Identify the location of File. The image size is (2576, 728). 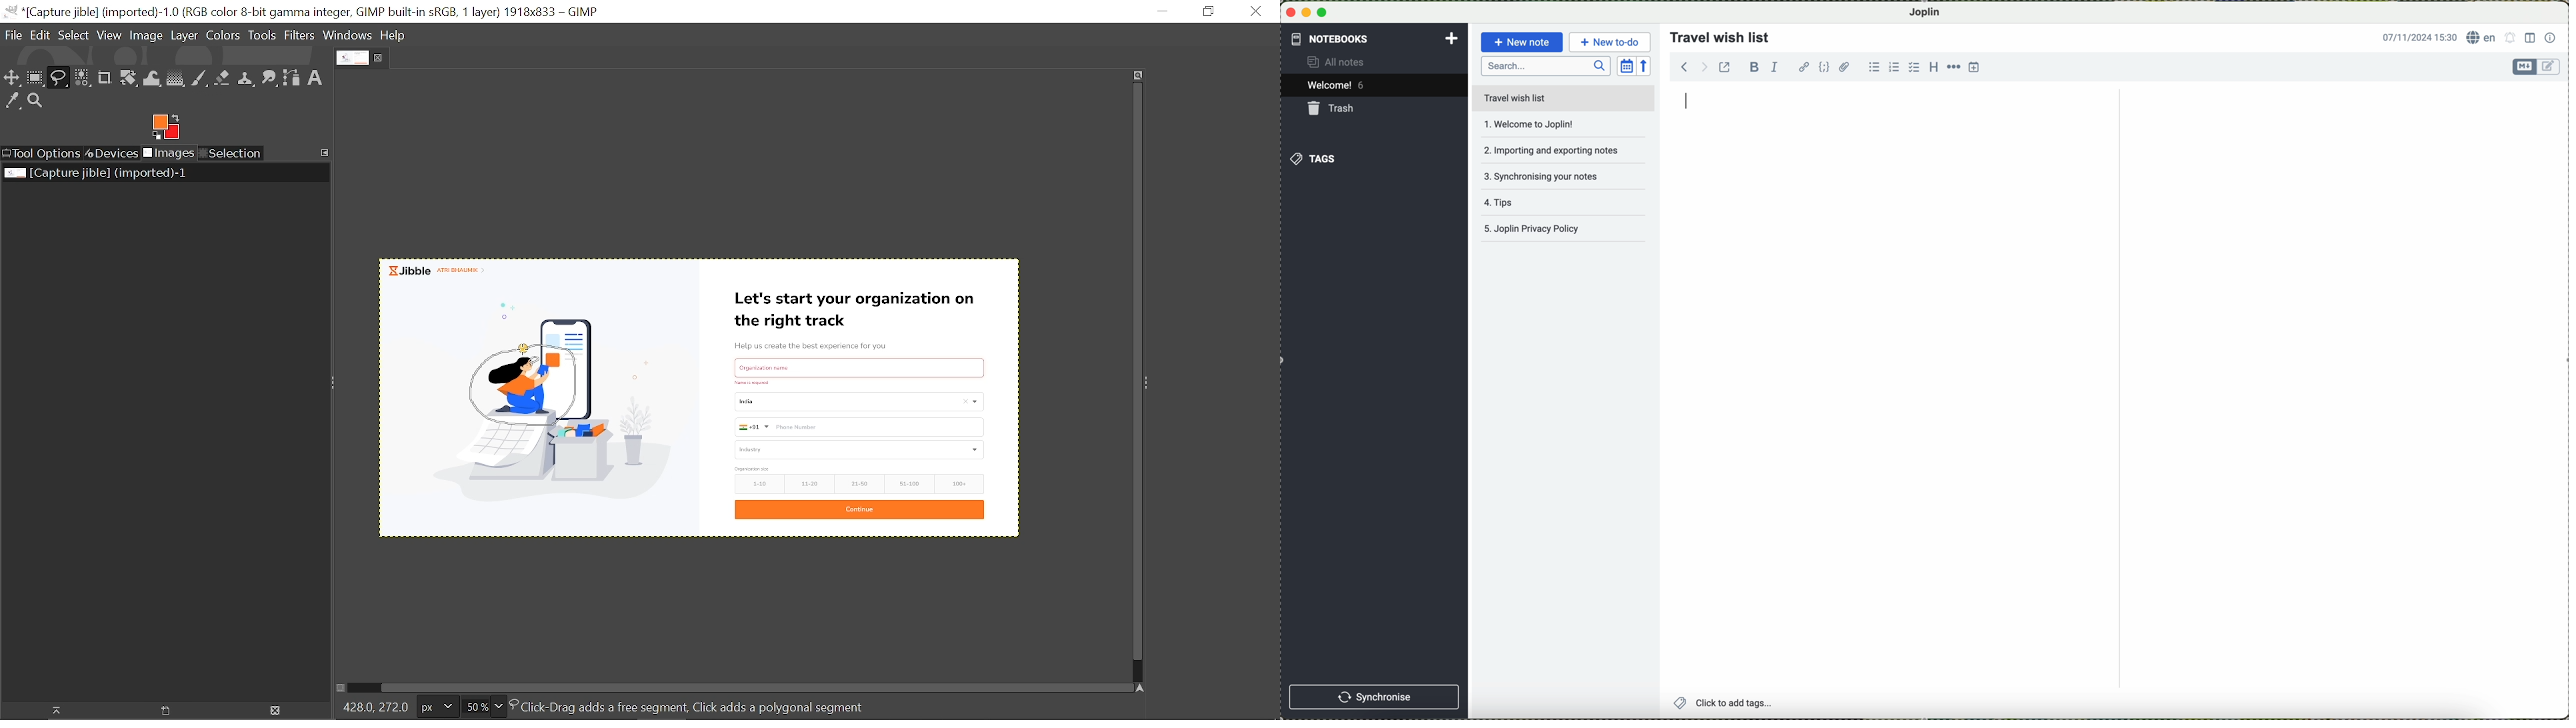
(13, 35).